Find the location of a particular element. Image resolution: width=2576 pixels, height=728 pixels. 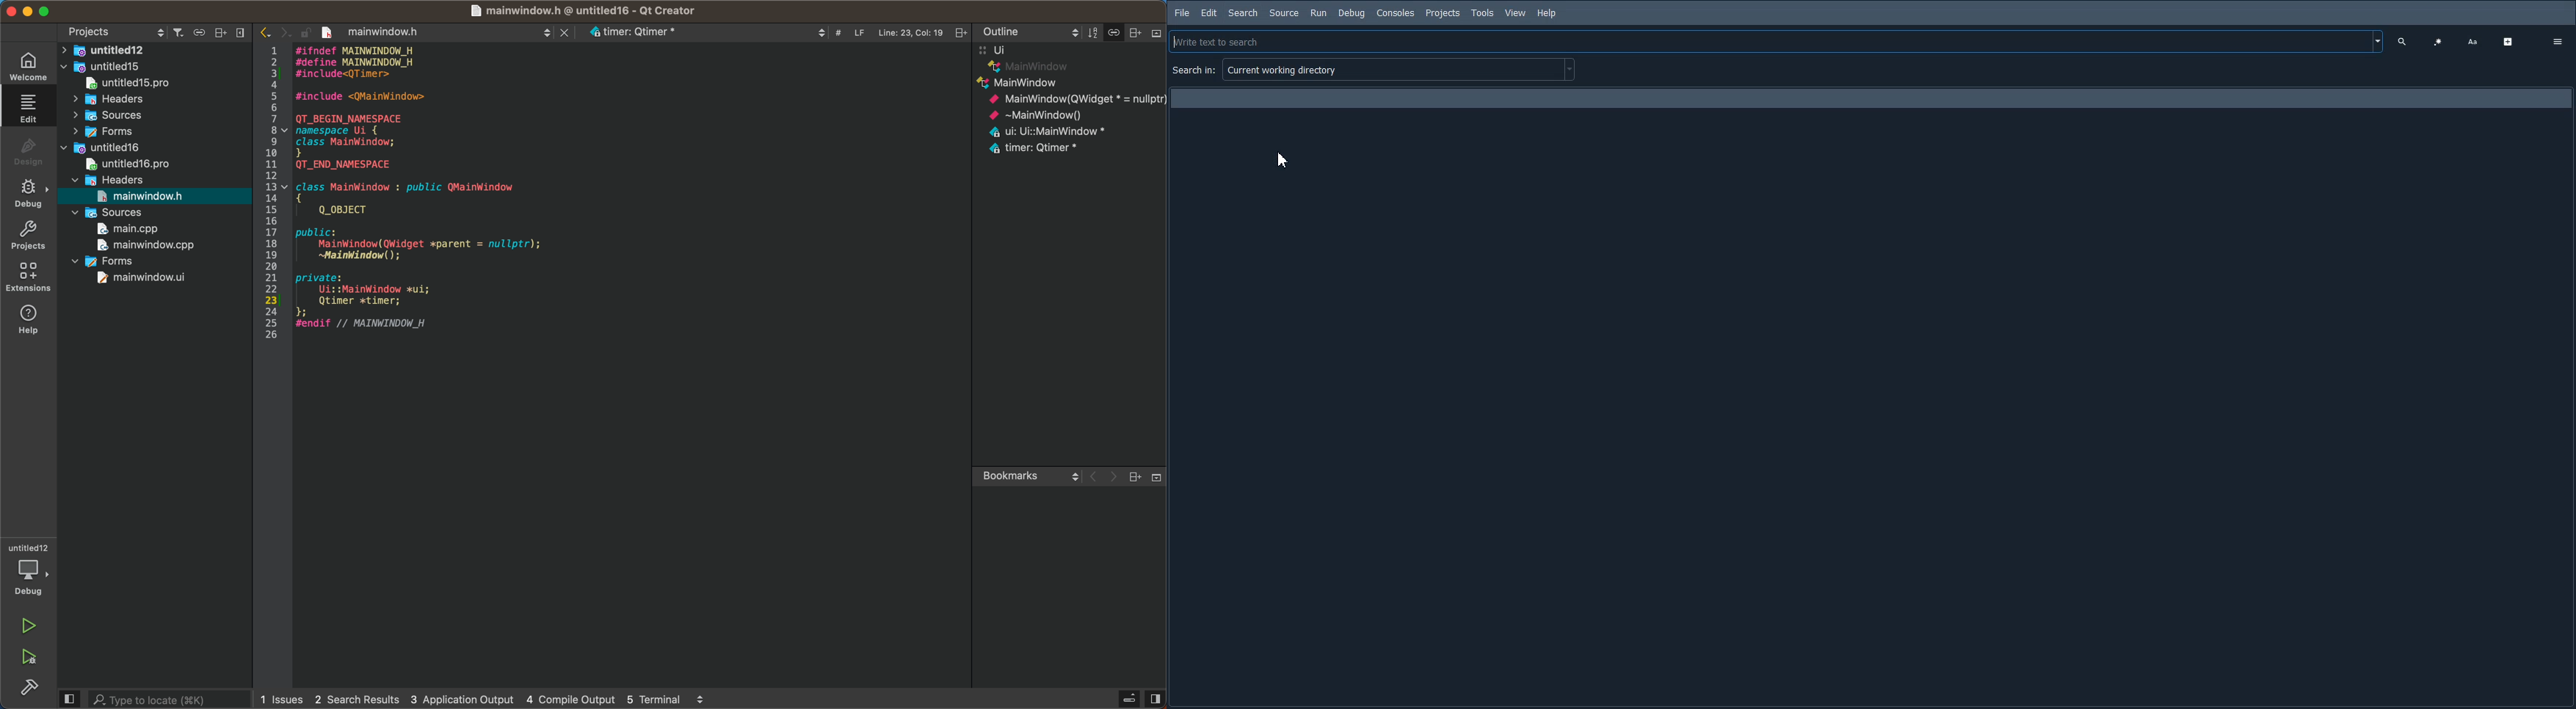

Search is located at coordinates (1242, 13).